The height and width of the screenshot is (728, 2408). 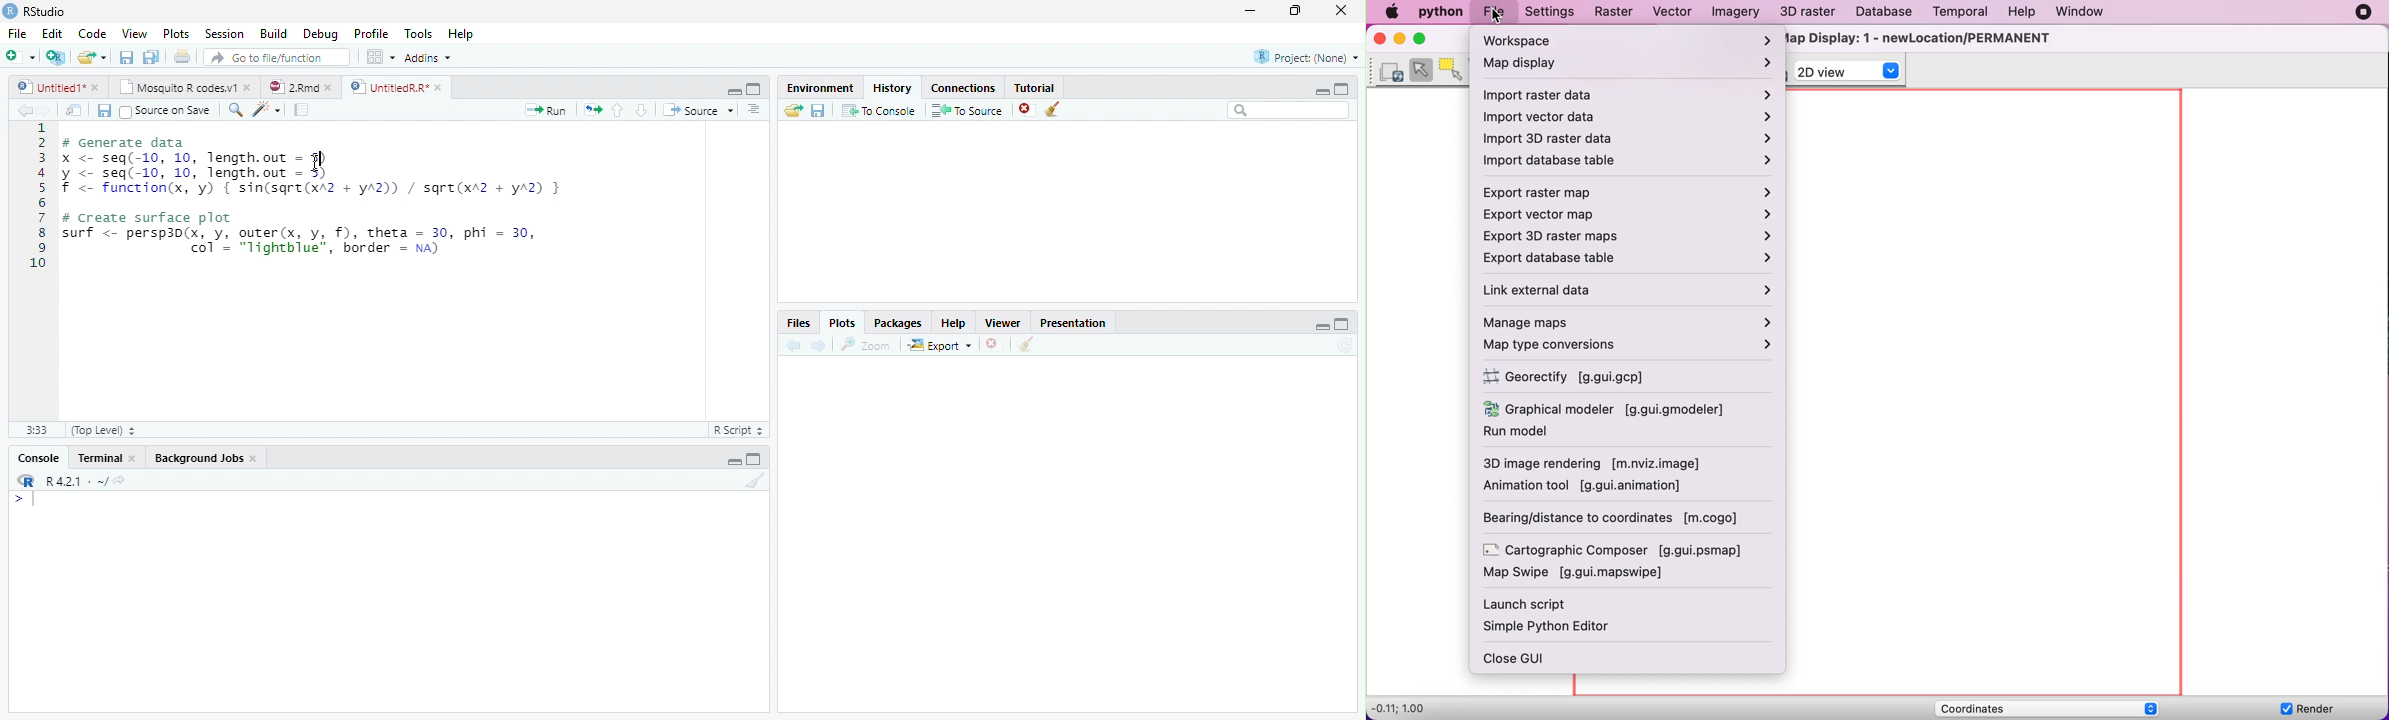 I want to click on Clear all plots, so click(x=1026, y=344).